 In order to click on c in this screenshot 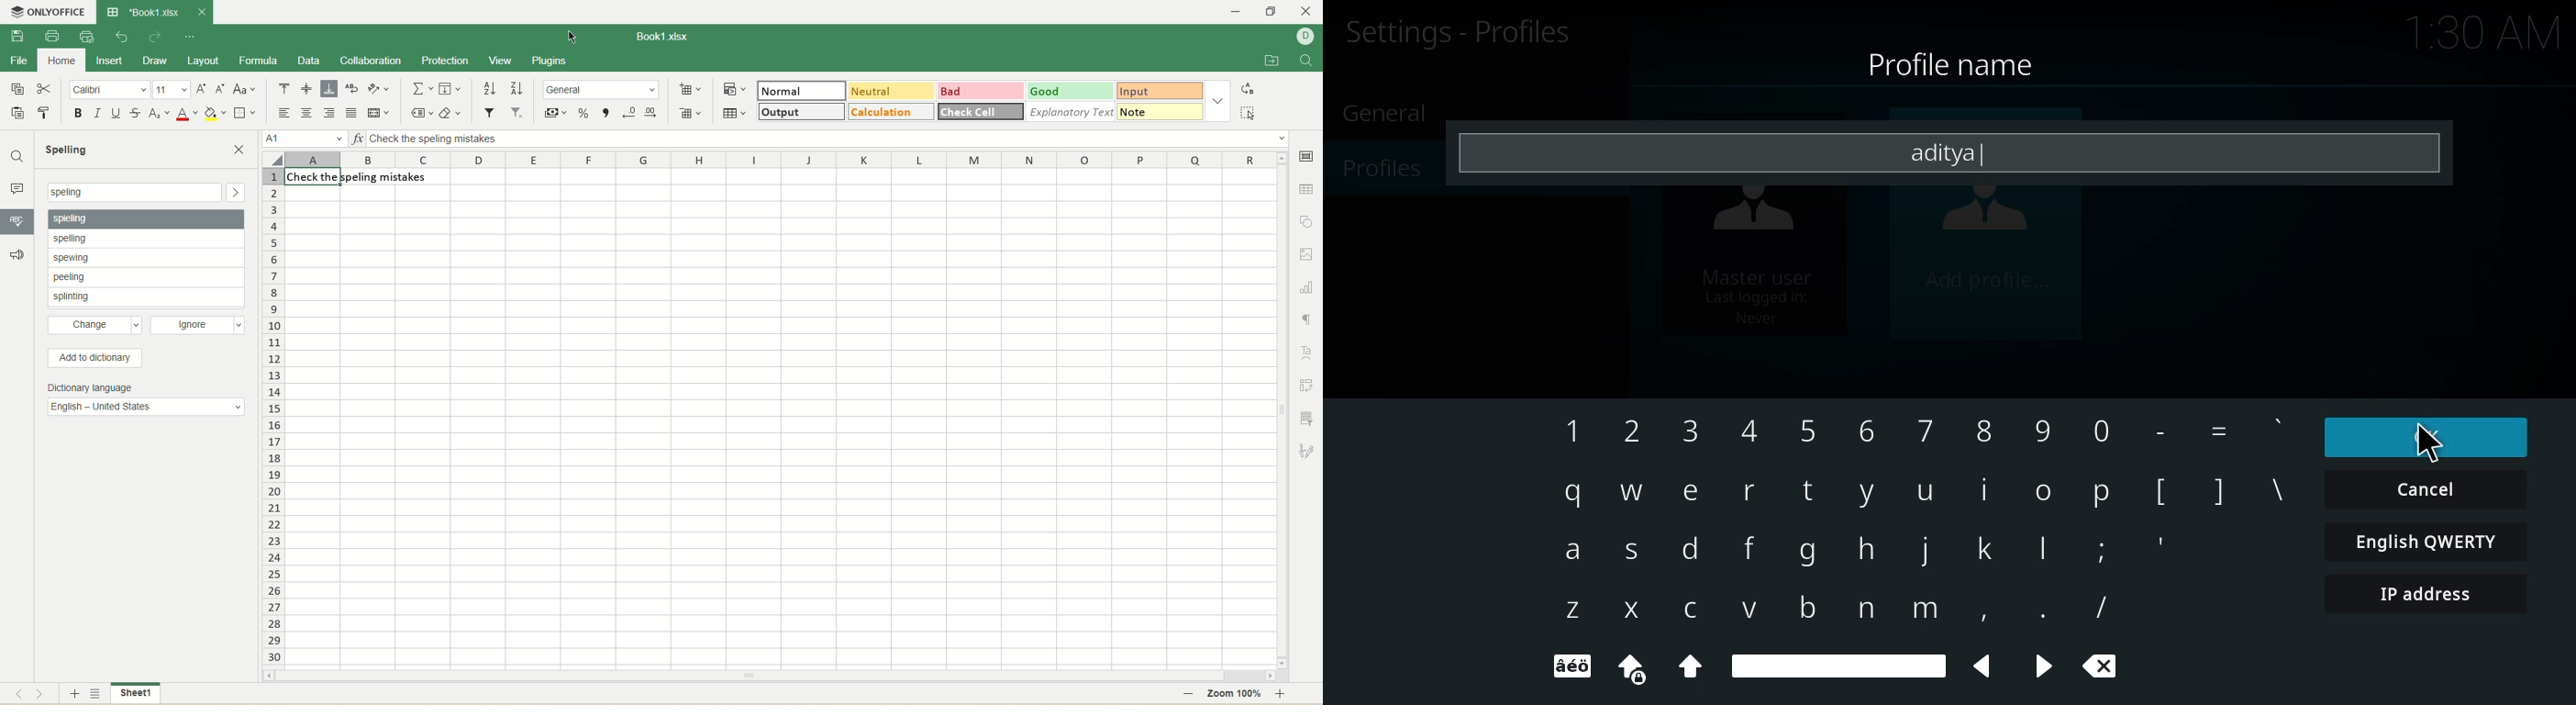, I will do `click(1691, 607)`.